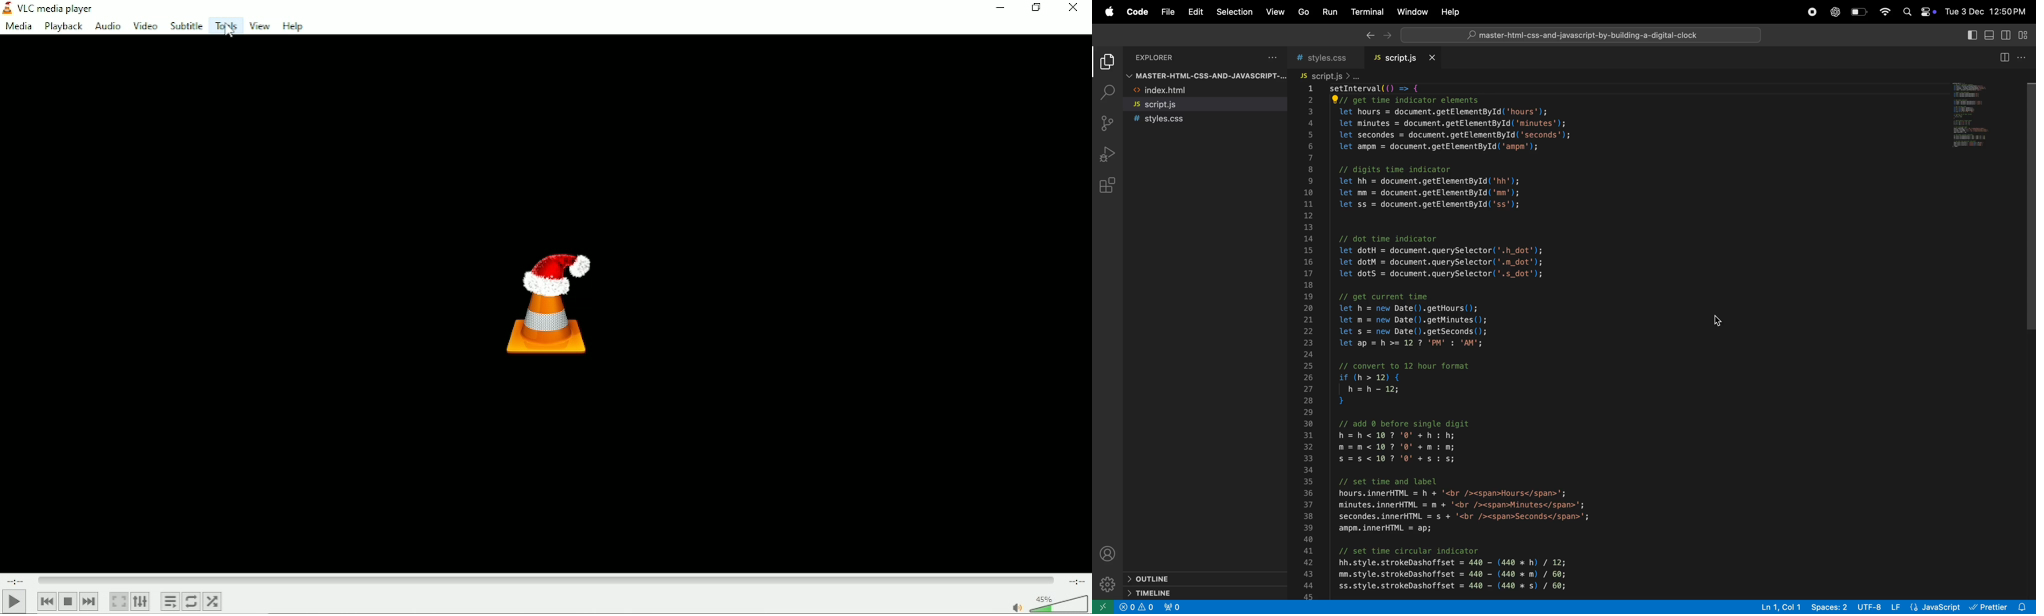 The width and height of the screenshot is (2044, 616). I want to click on Toggle between loop all, loop one and no loop, so click(191, 601).